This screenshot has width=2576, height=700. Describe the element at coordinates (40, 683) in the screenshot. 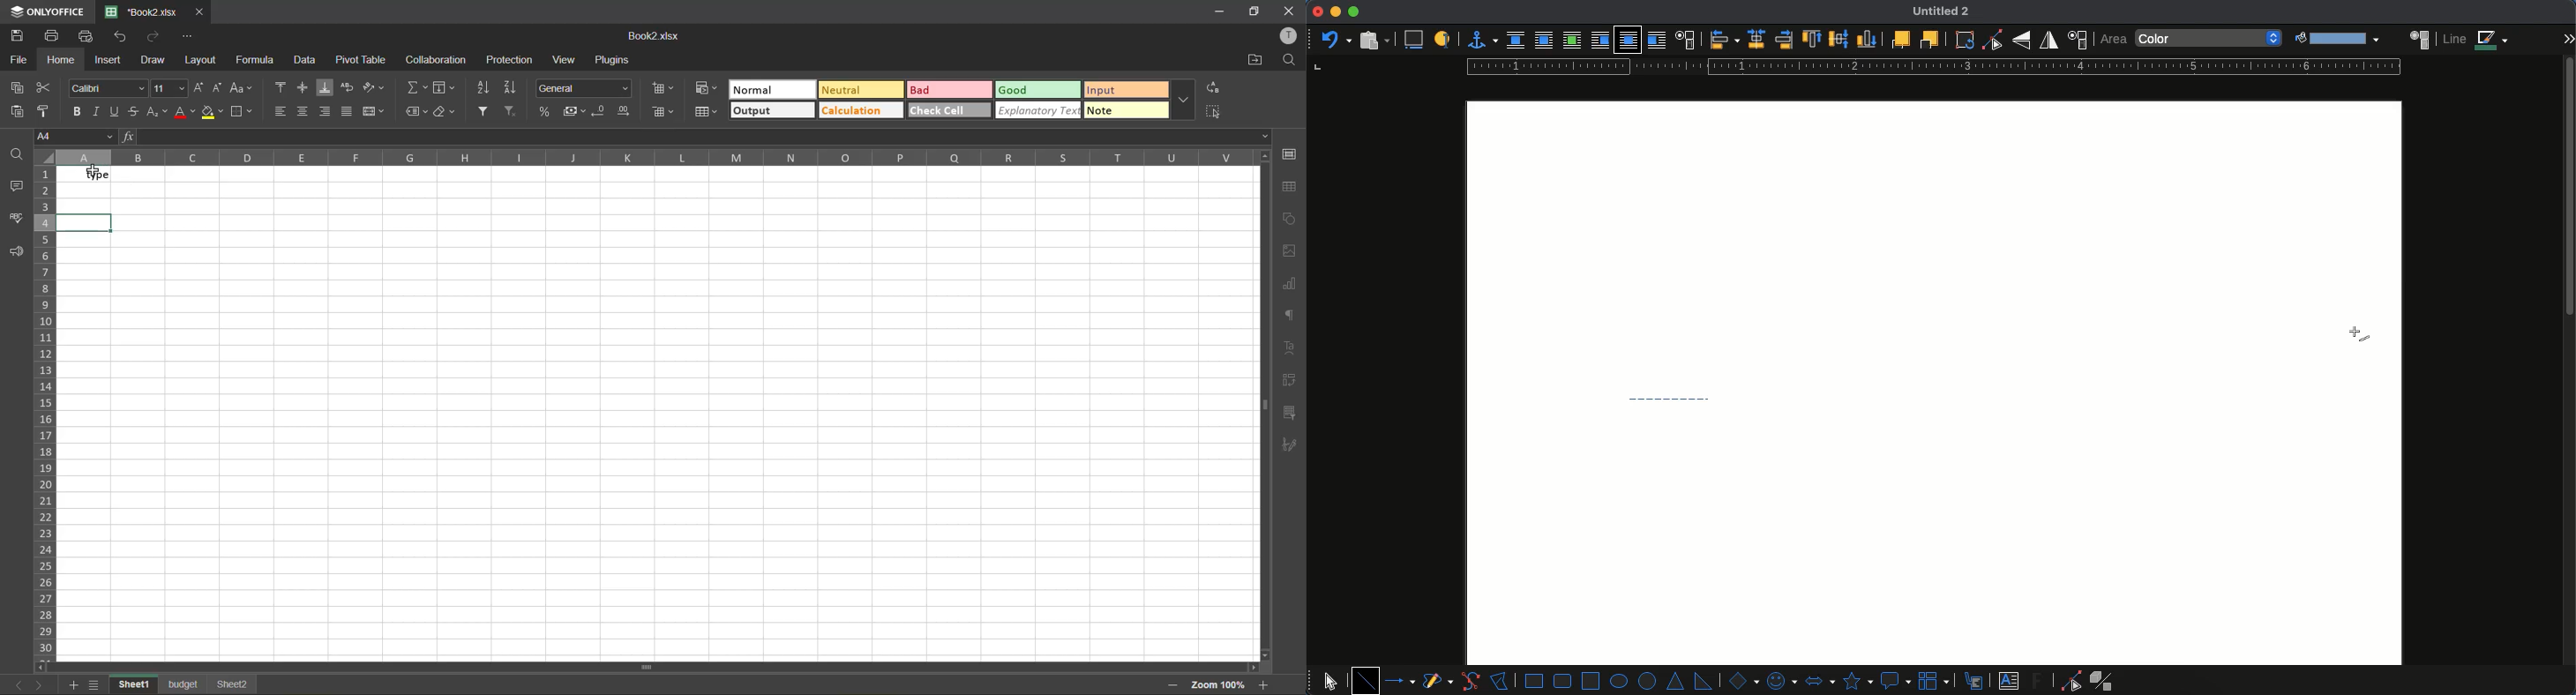

I see `next` at that location.